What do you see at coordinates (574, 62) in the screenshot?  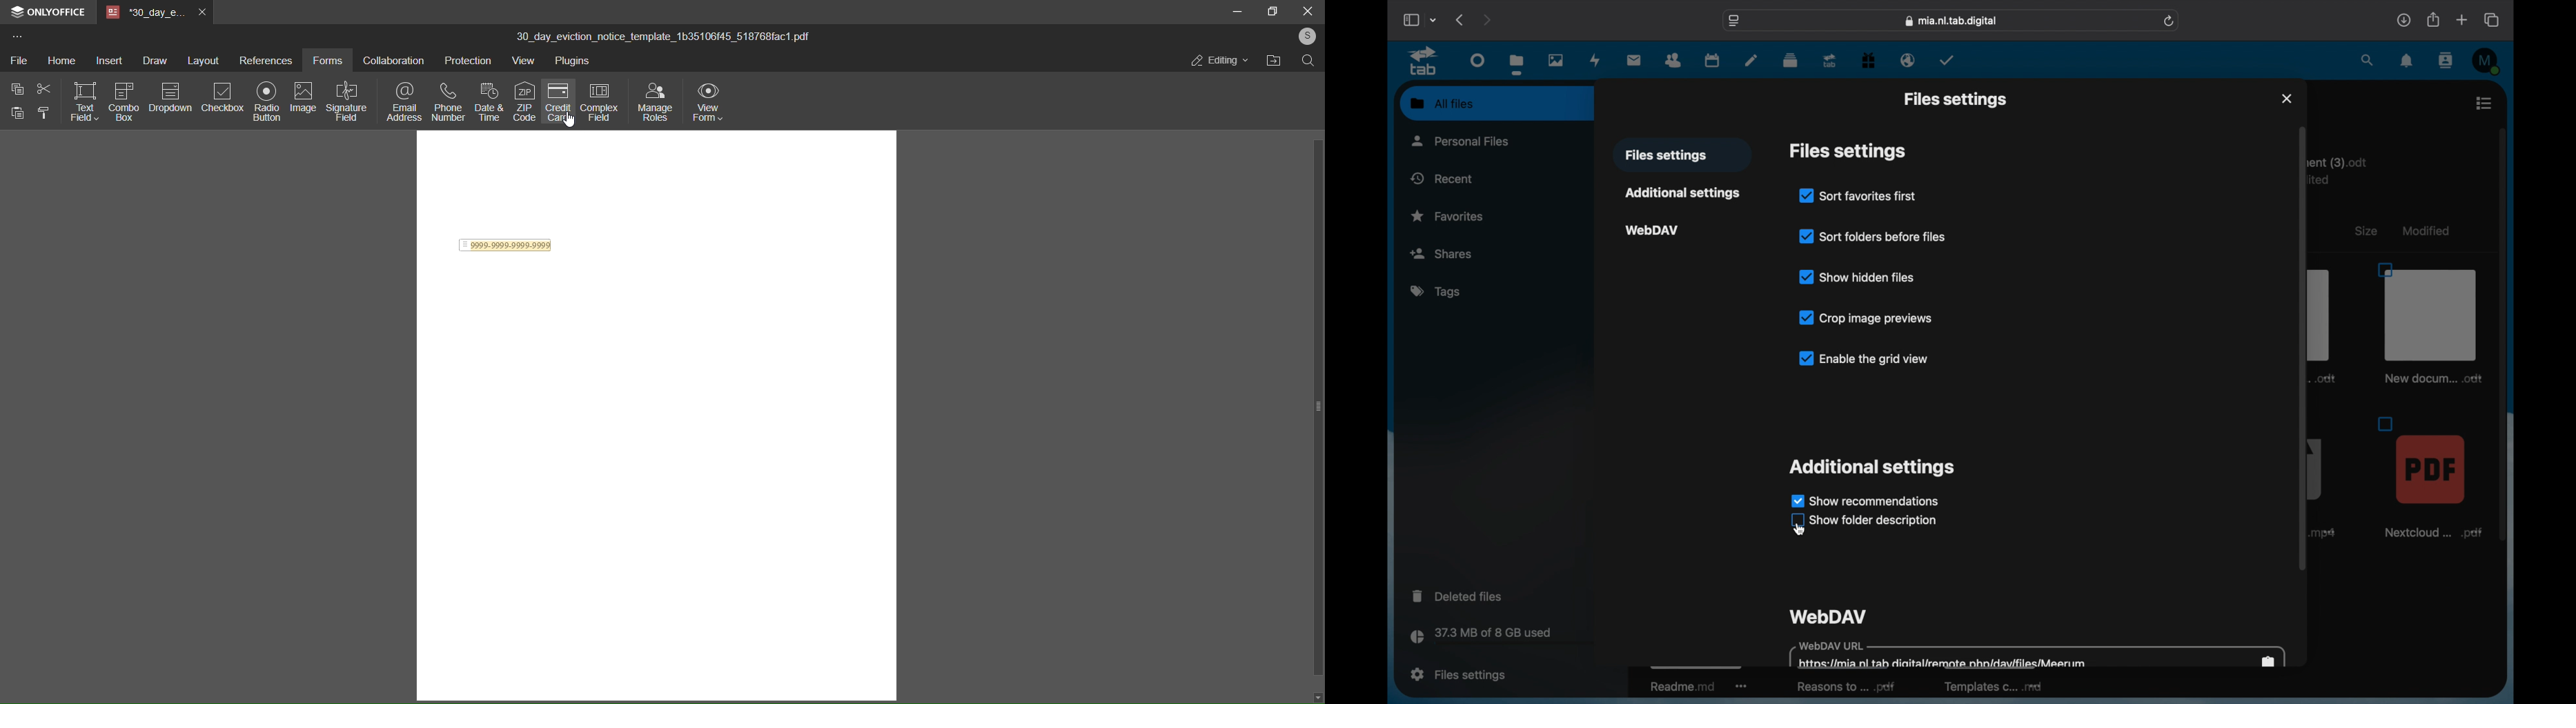 I see `plugins` at bounding box center [574, 62].